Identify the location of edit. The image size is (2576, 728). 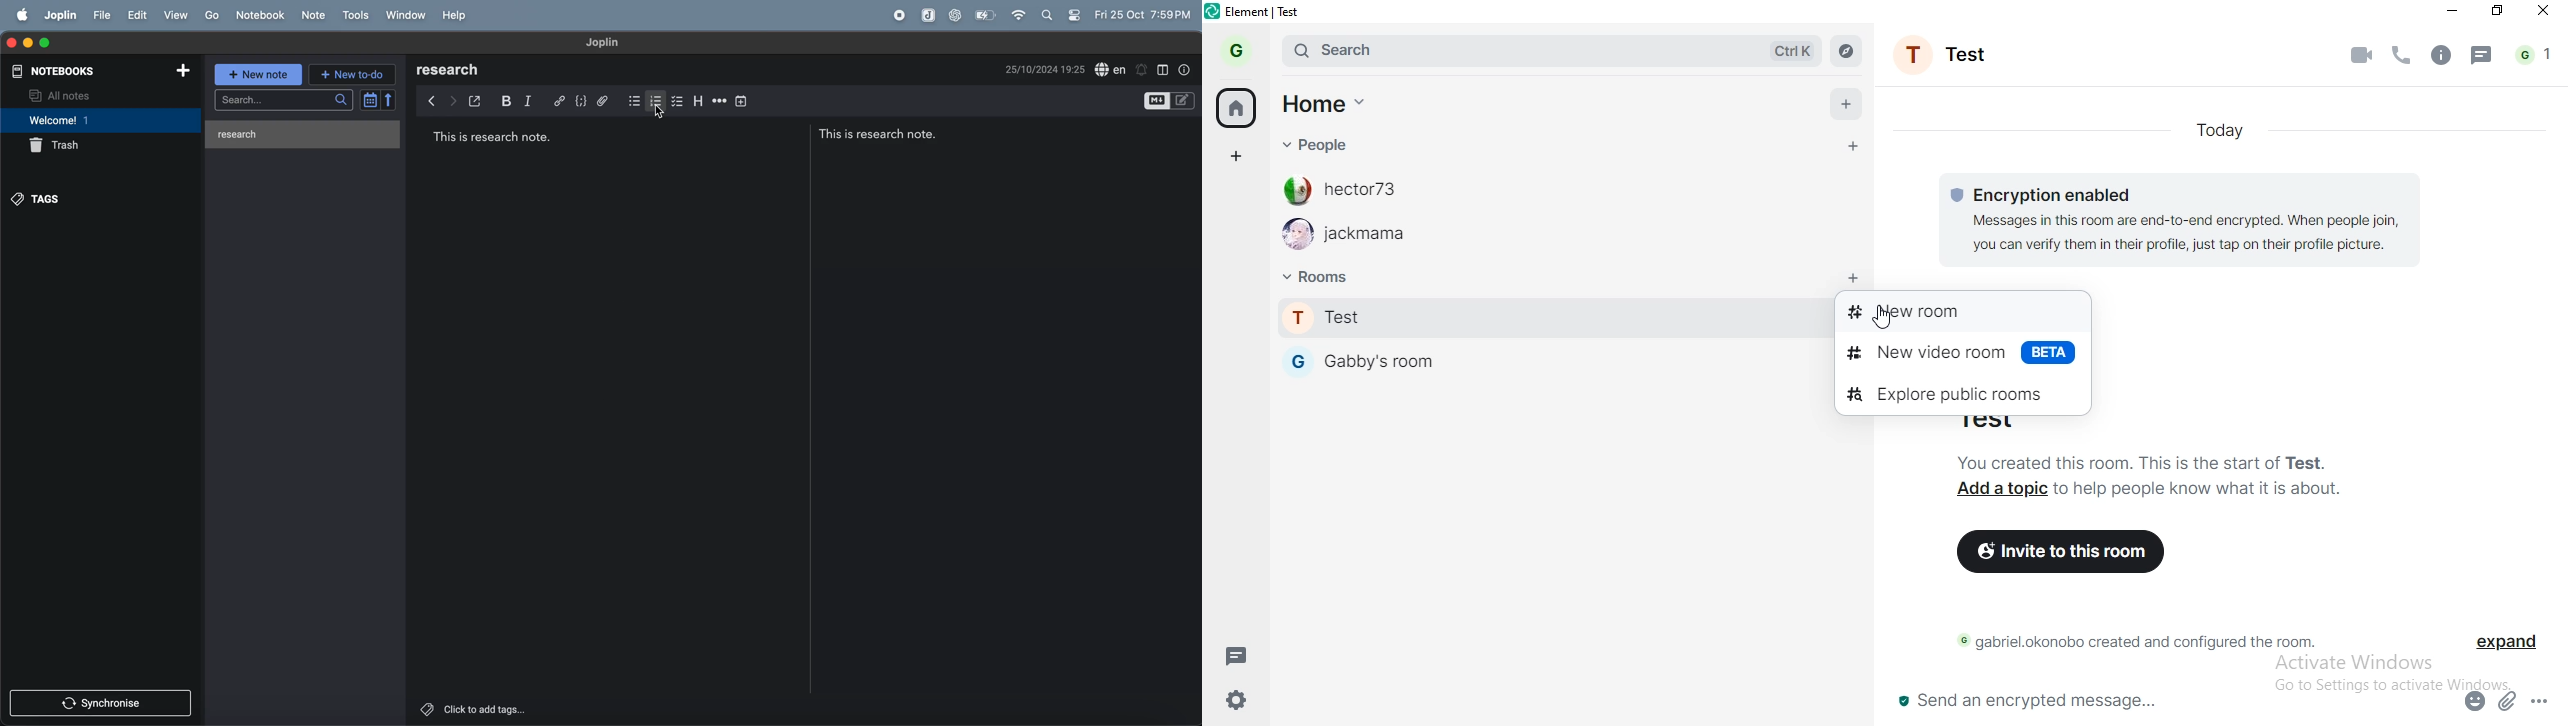
(136, 14).